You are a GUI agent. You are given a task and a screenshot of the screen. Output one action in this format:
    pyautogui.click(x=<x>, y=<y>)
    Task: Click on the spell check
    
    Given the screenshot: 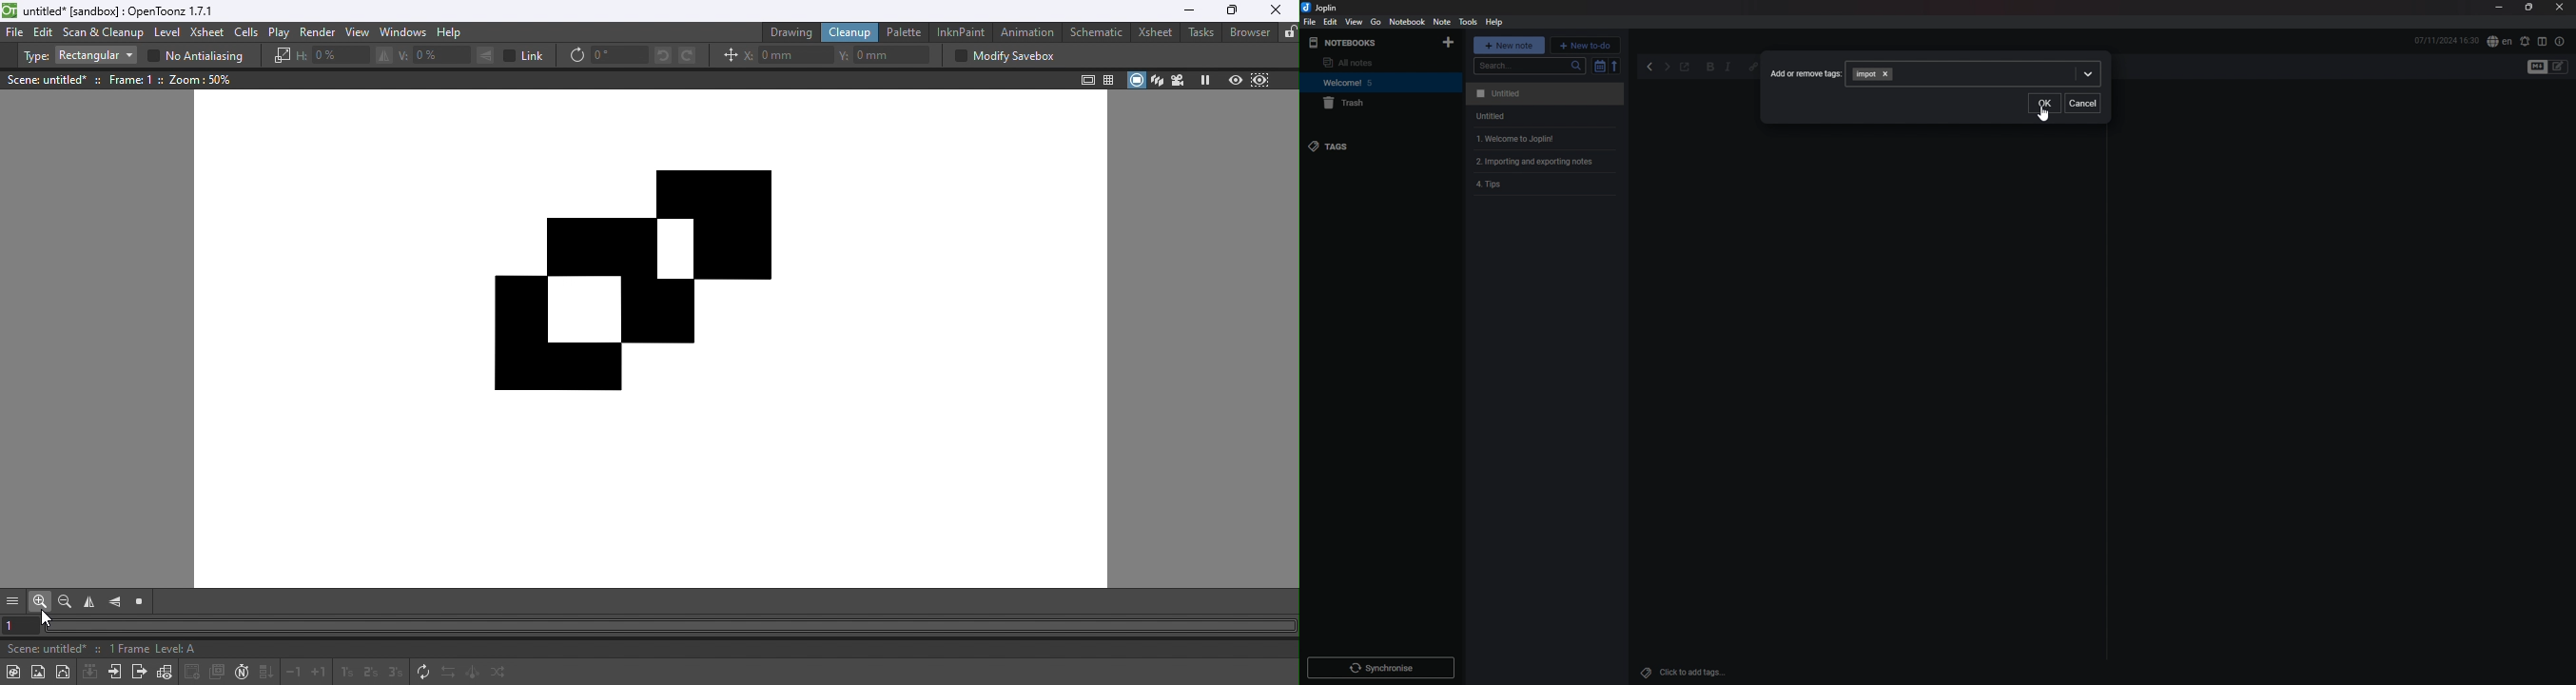 What is the action you would take?
    pyautogui.click(x=2524, y=41)
    